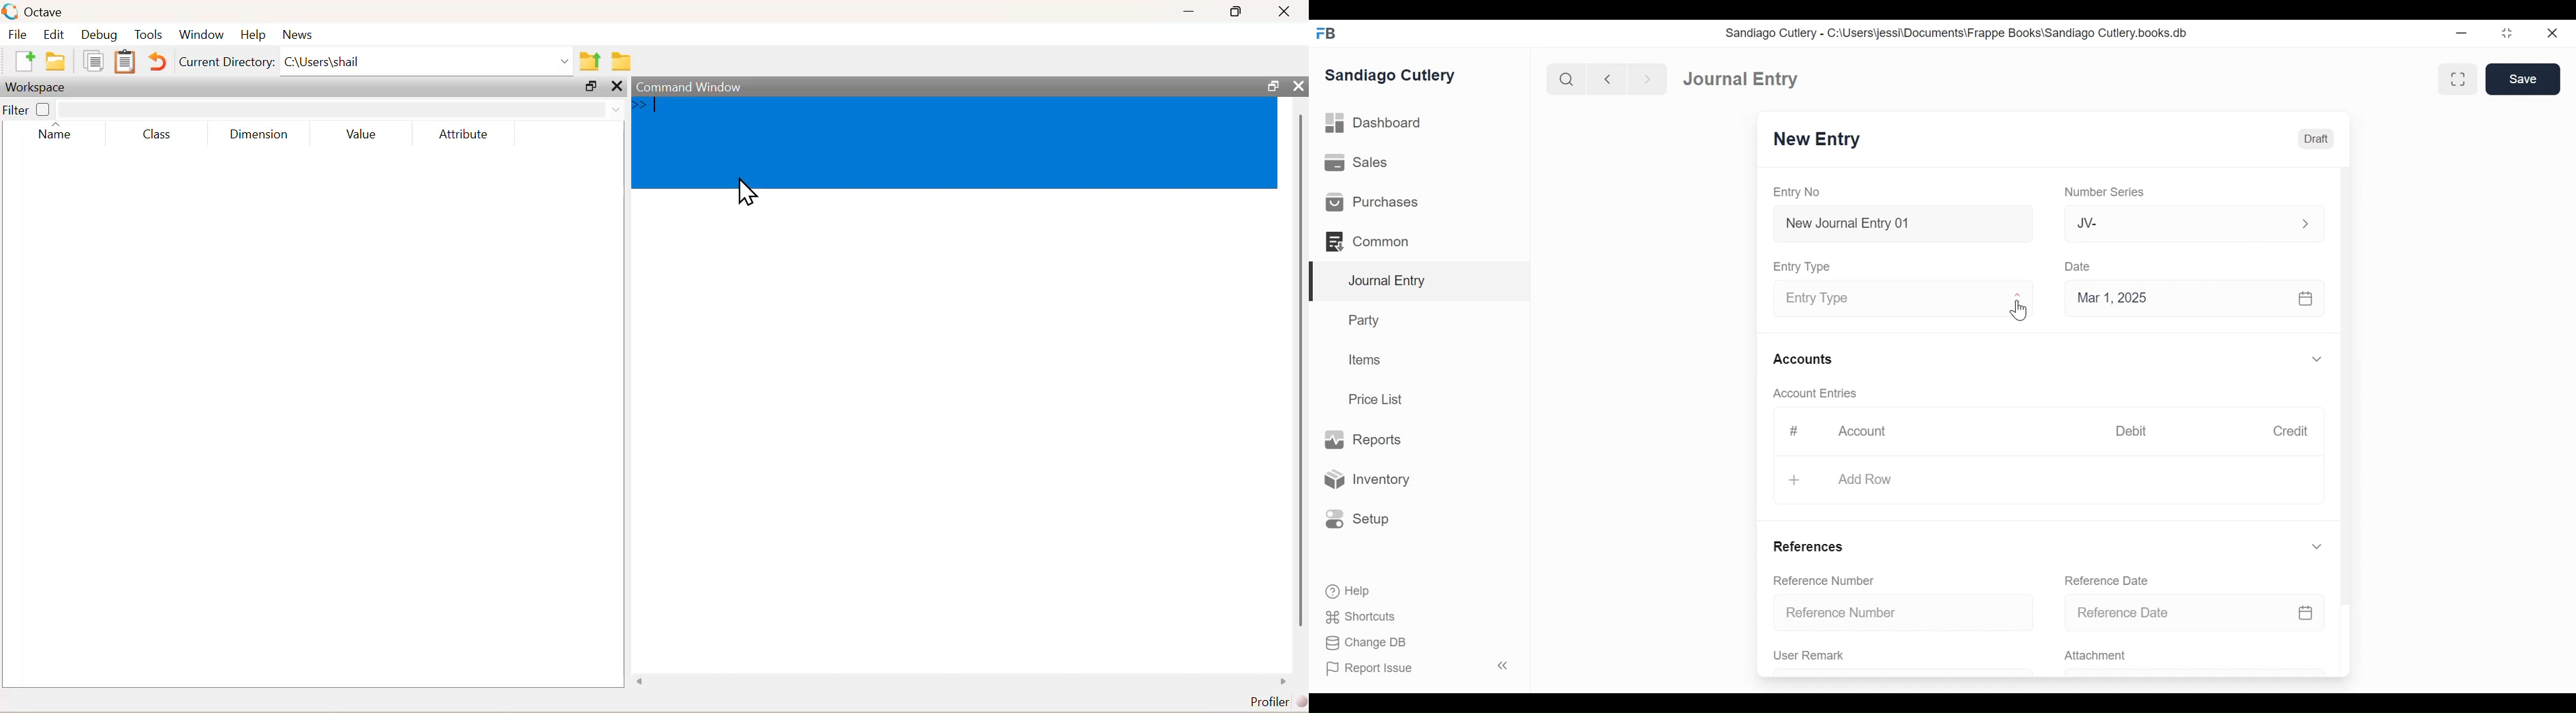 This screenshot has width=2576, height=728. Describe the element at coordinates (1564, 77) in the screenshot. I see `search ` at that location.